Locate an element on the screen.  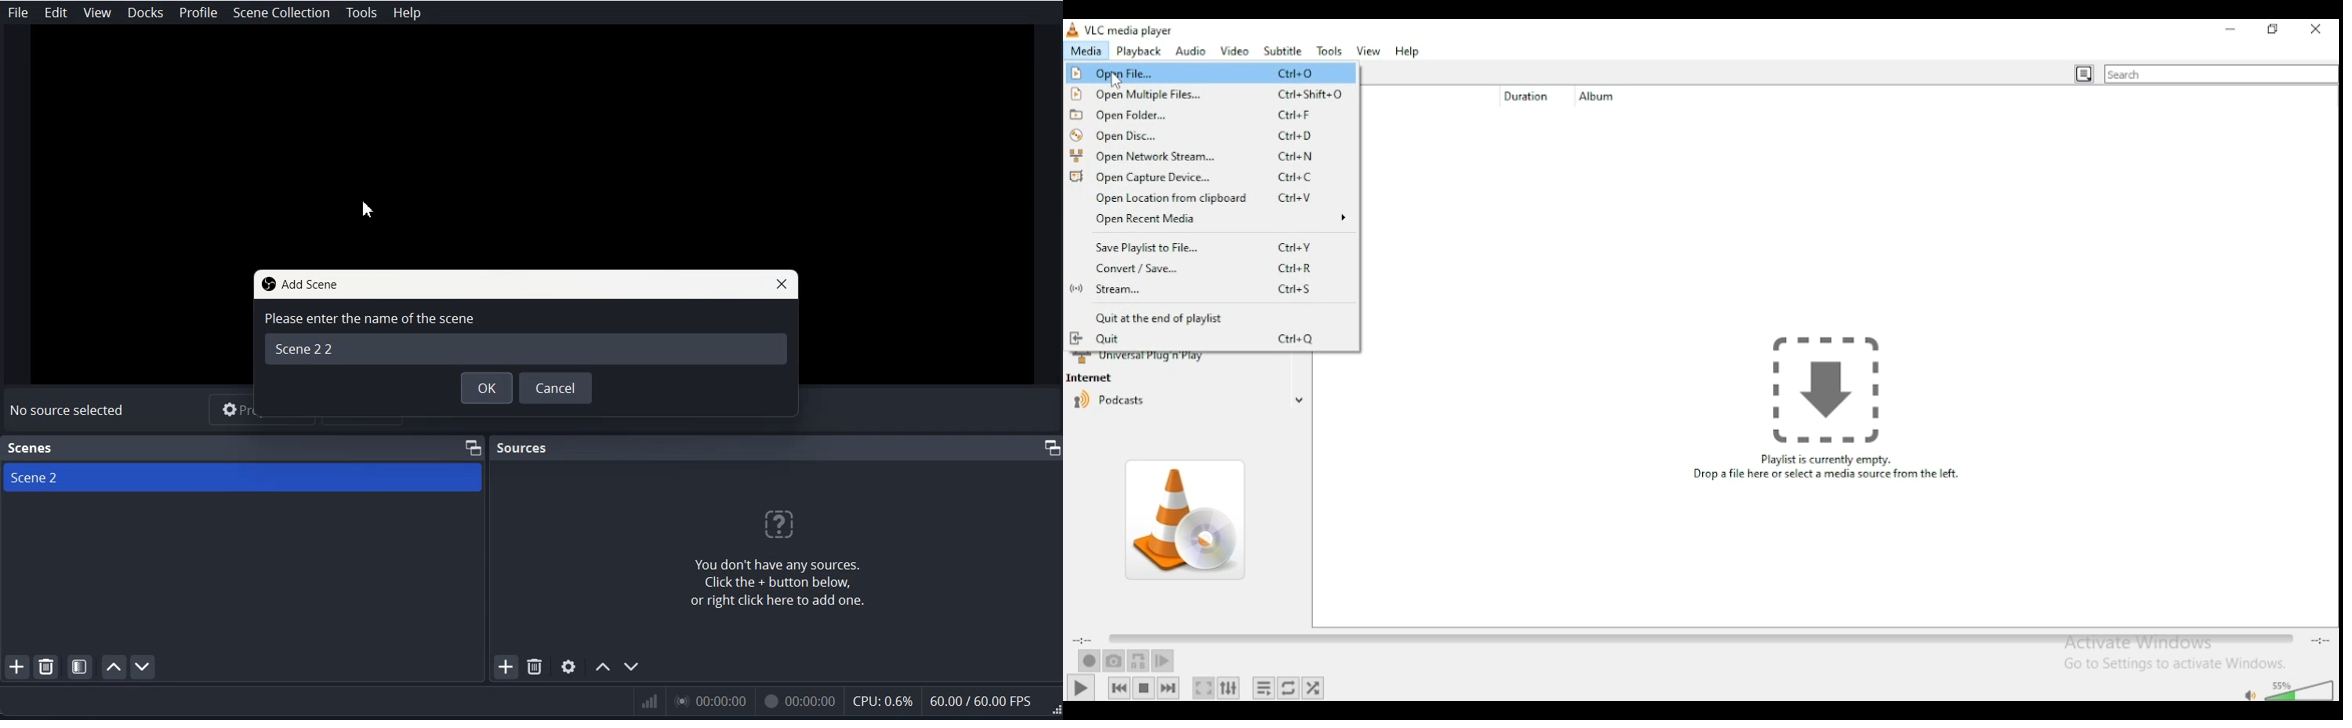
Open Scene Filter is located at coordinates (80, 667).